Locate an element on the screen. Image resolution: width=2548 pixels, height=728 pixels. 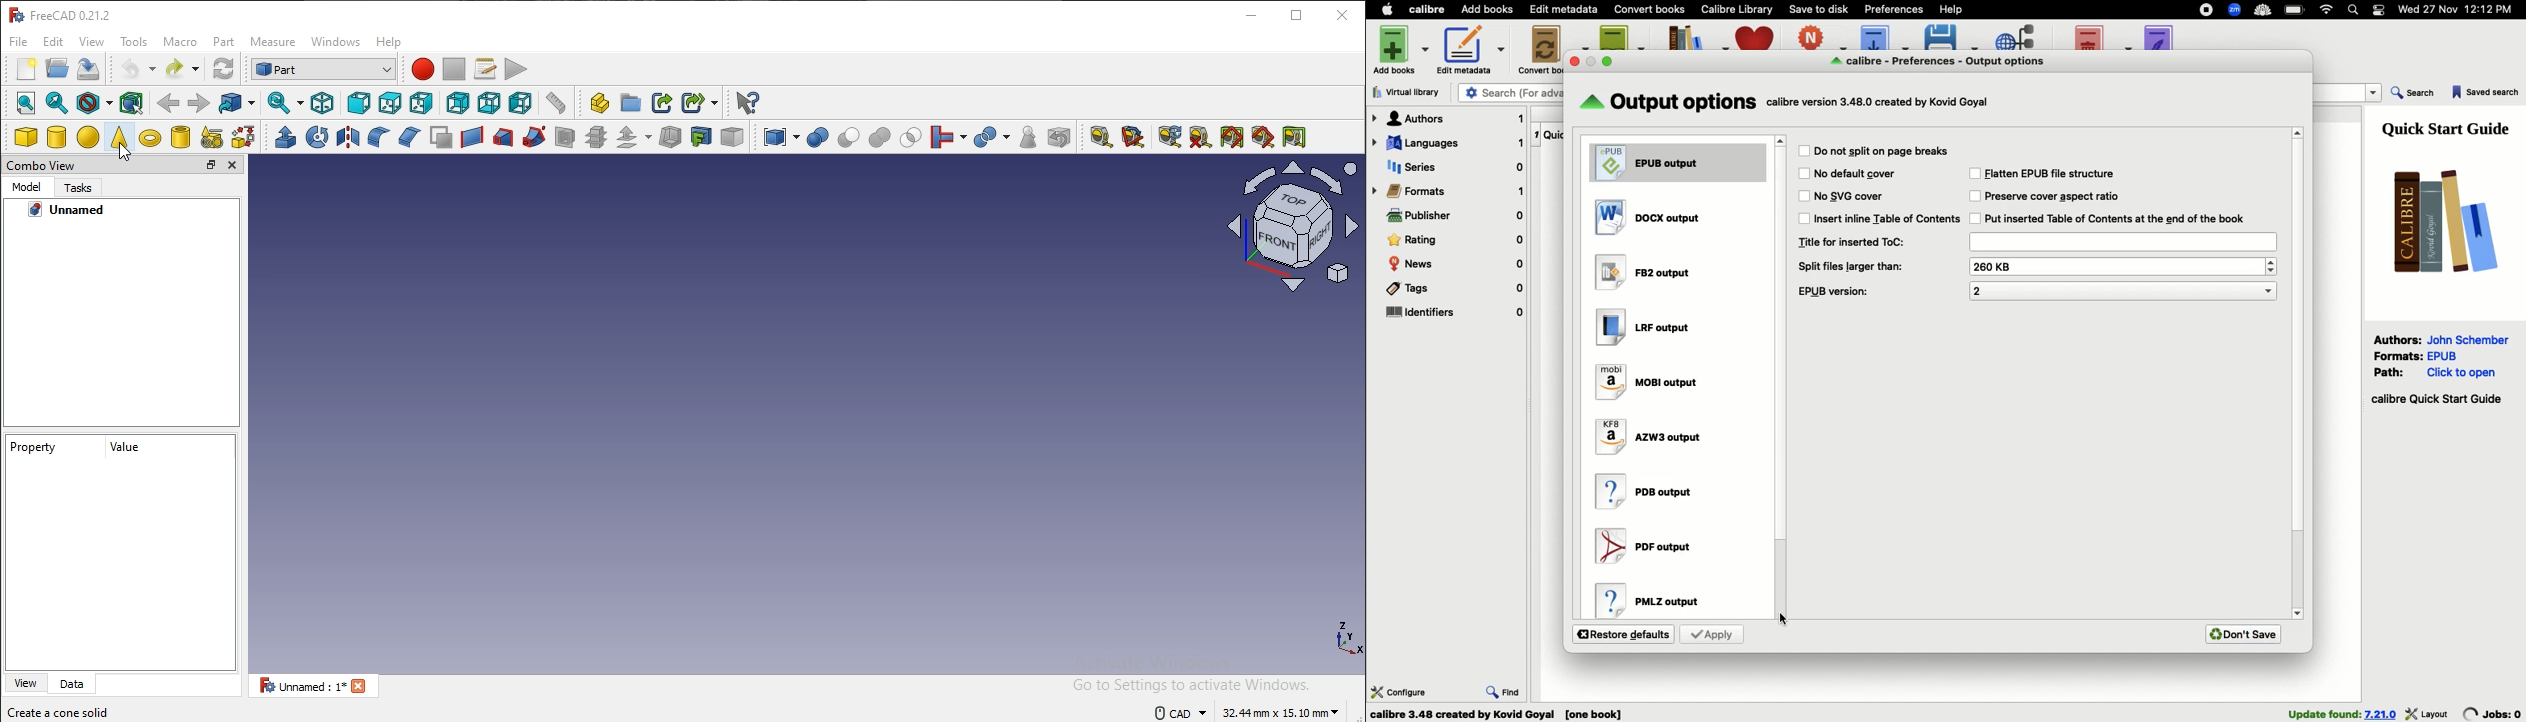
property is located at coordinates (33, 447).